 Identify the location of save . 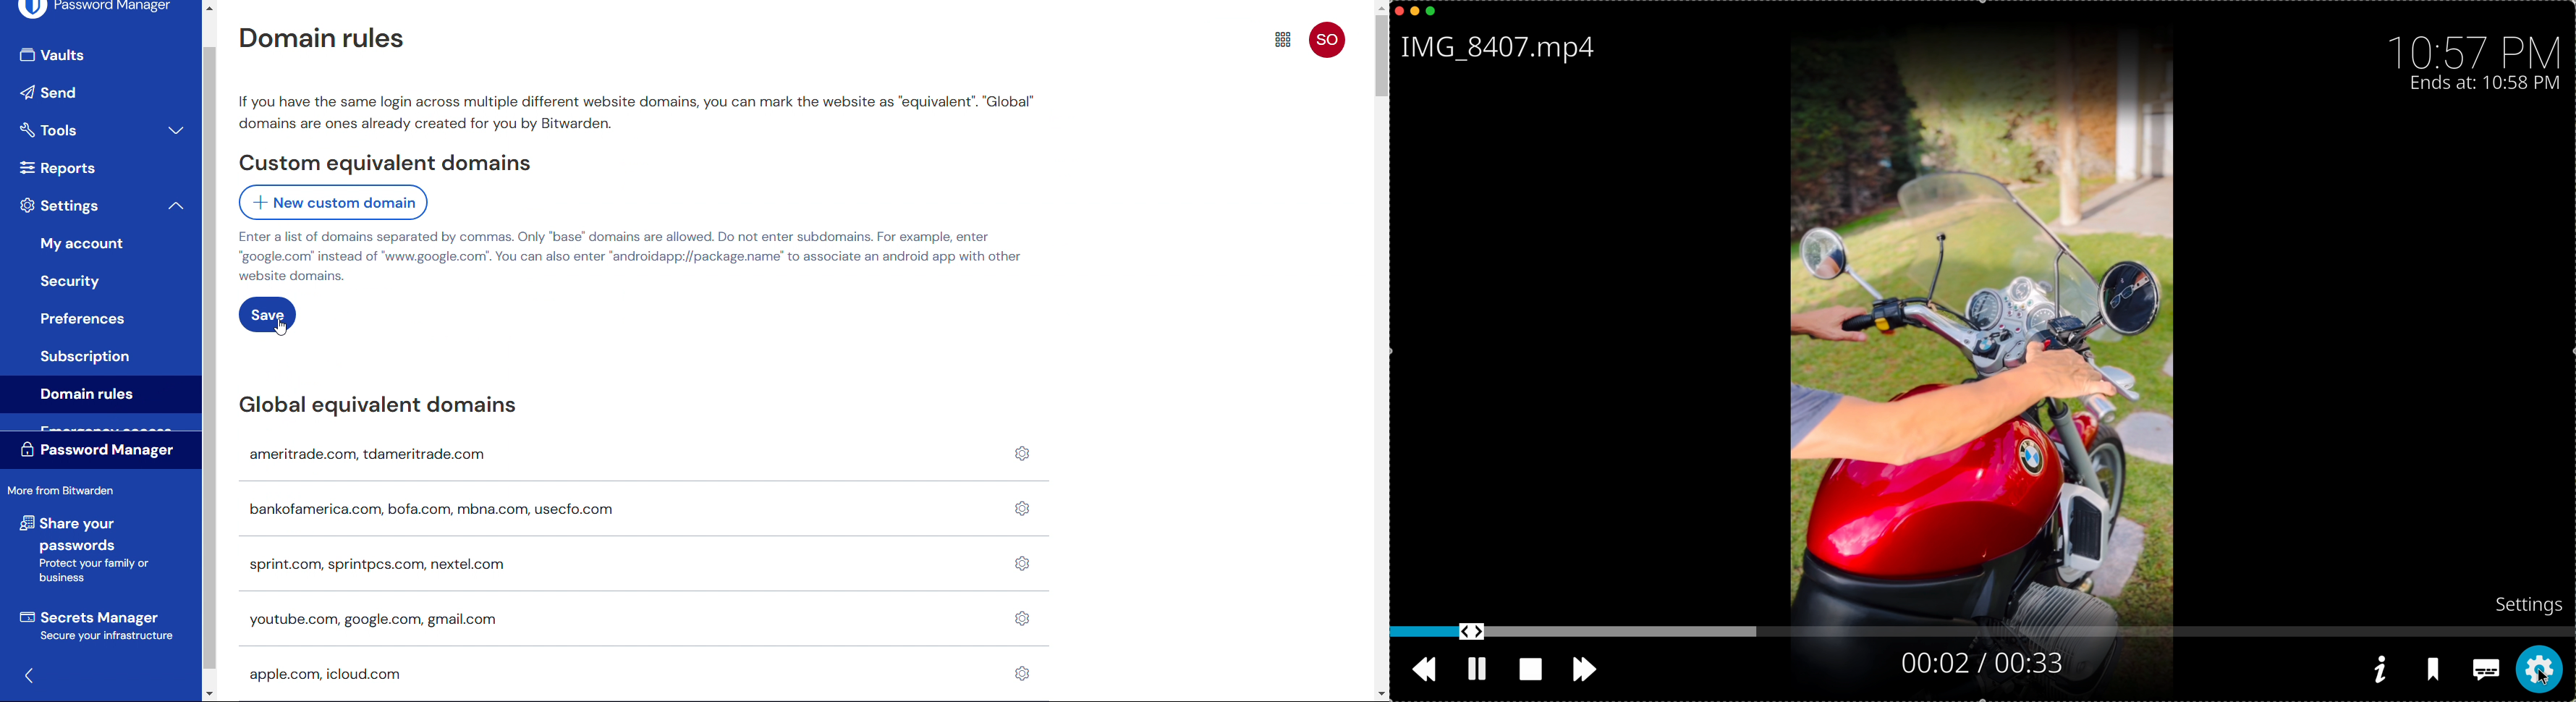
(267, 315).